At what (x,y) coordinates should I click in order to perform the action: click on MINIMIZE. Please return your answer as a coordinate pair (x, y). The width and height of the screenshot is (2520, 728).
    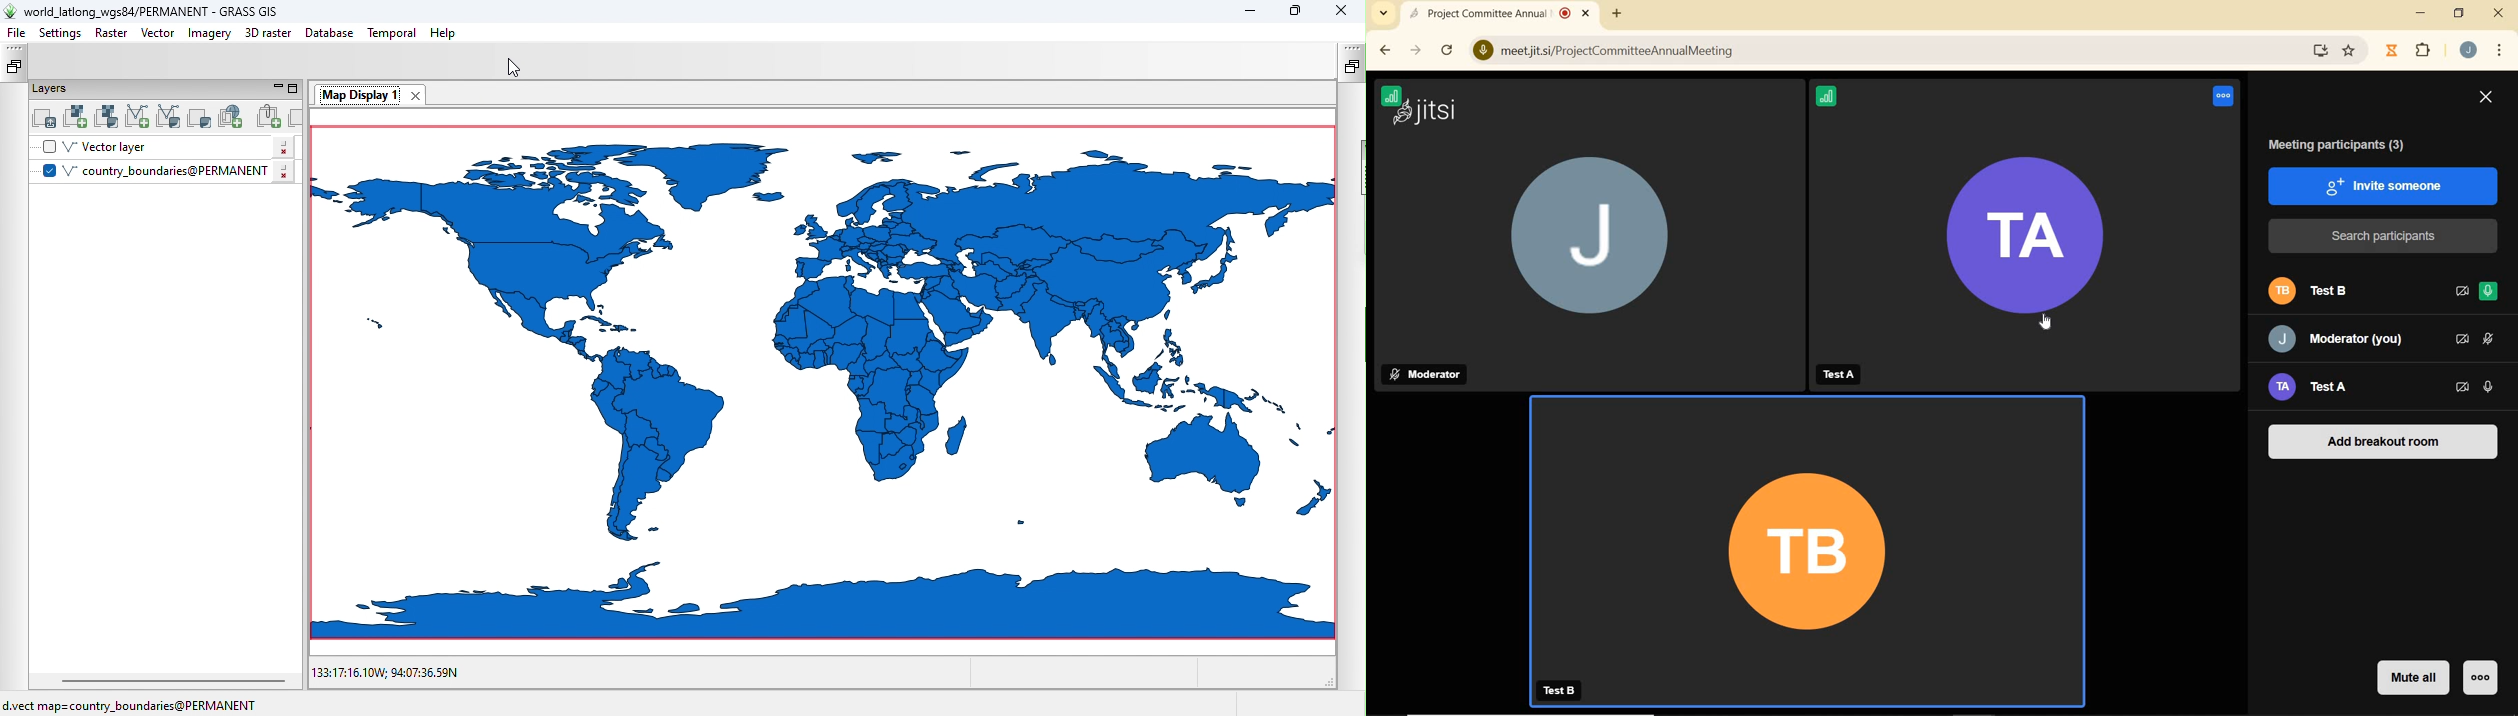
    Looking at the image, I should click on (2421, 14).